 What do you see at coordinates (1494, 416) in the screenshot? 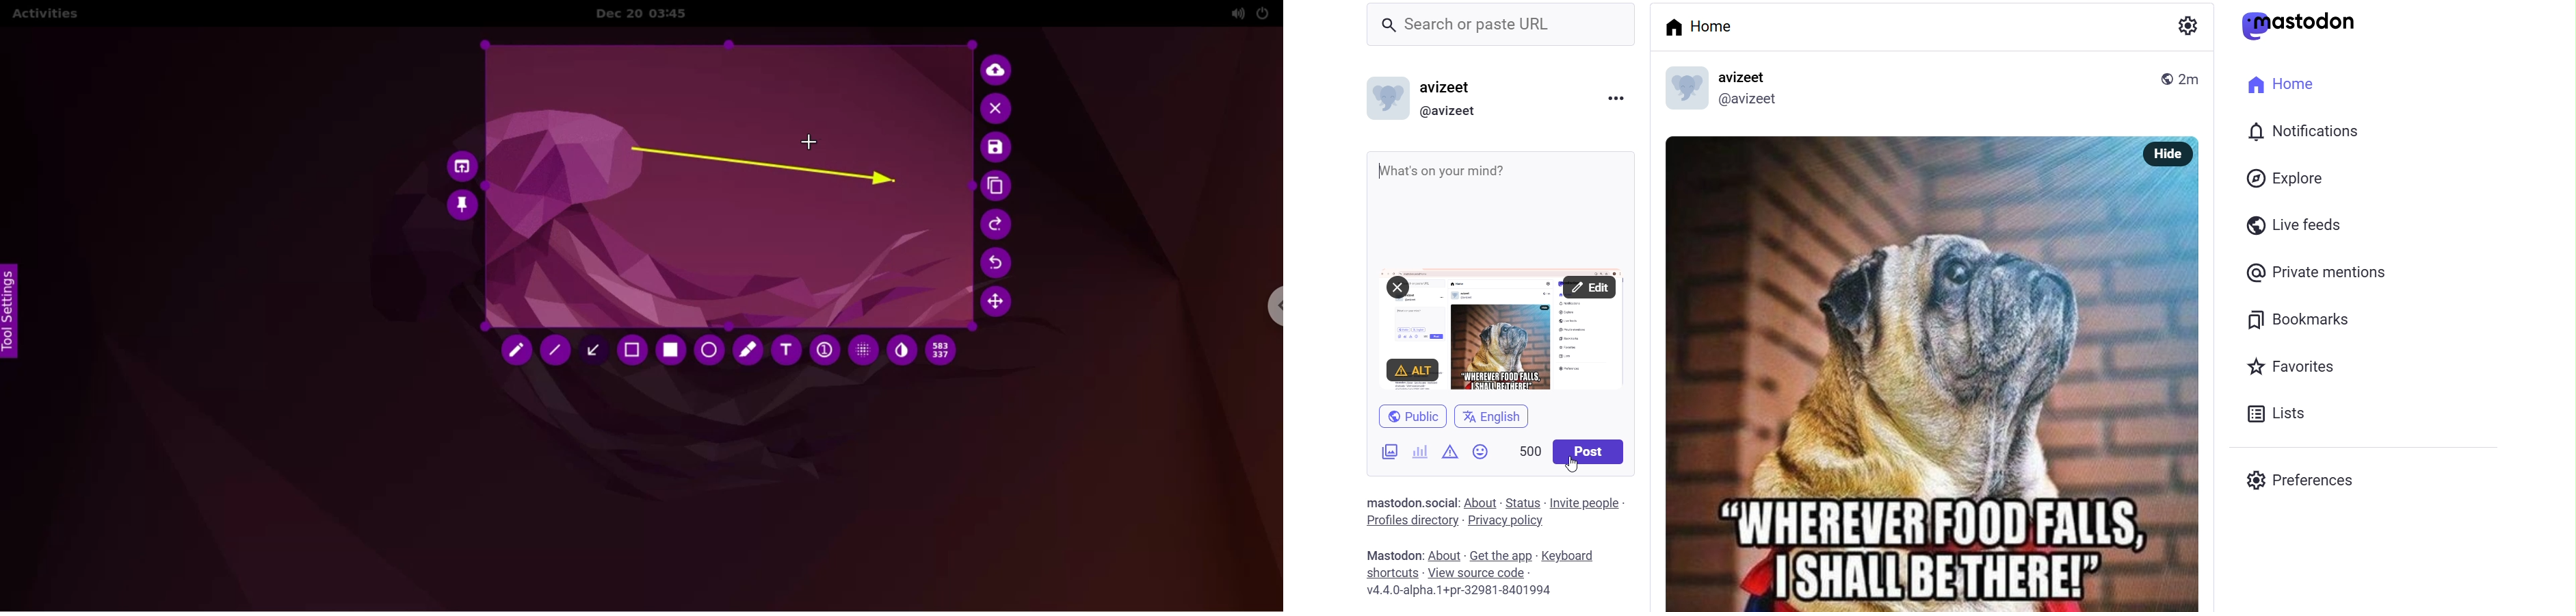
I see `english` at bounding box center [1494, 416].